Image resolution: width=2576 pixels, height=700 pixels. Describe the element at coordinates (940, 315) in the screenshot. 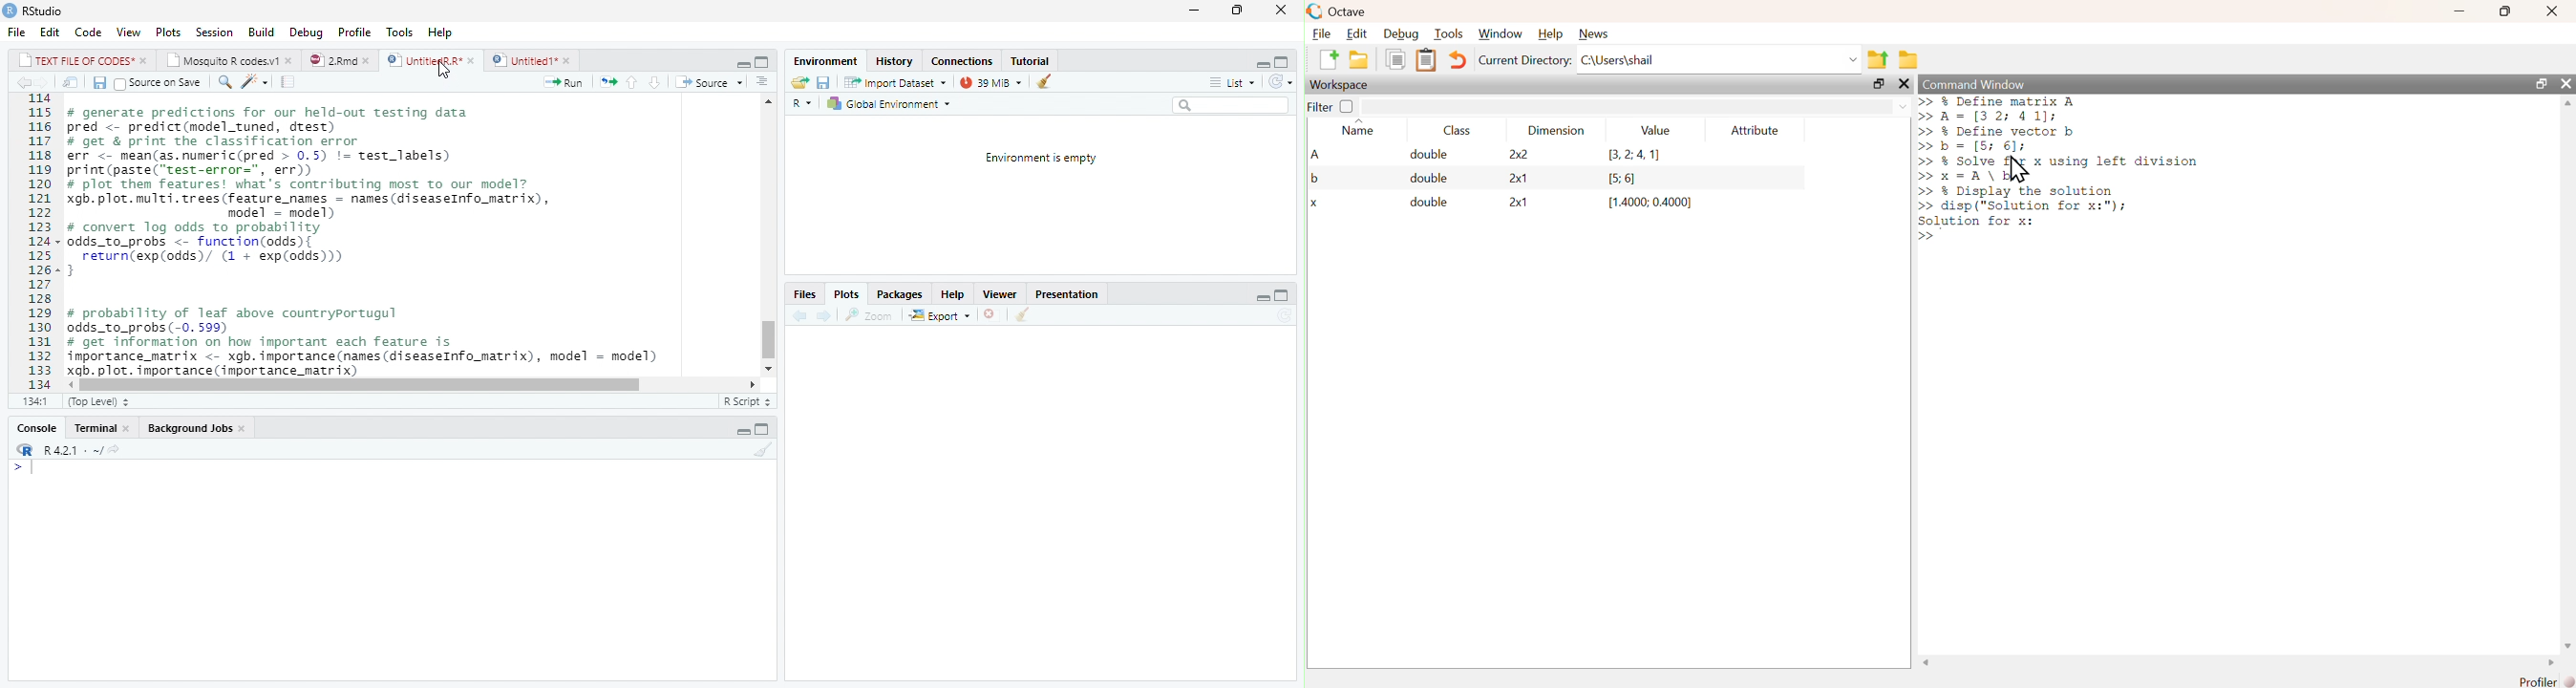

I see `Export` at that location.